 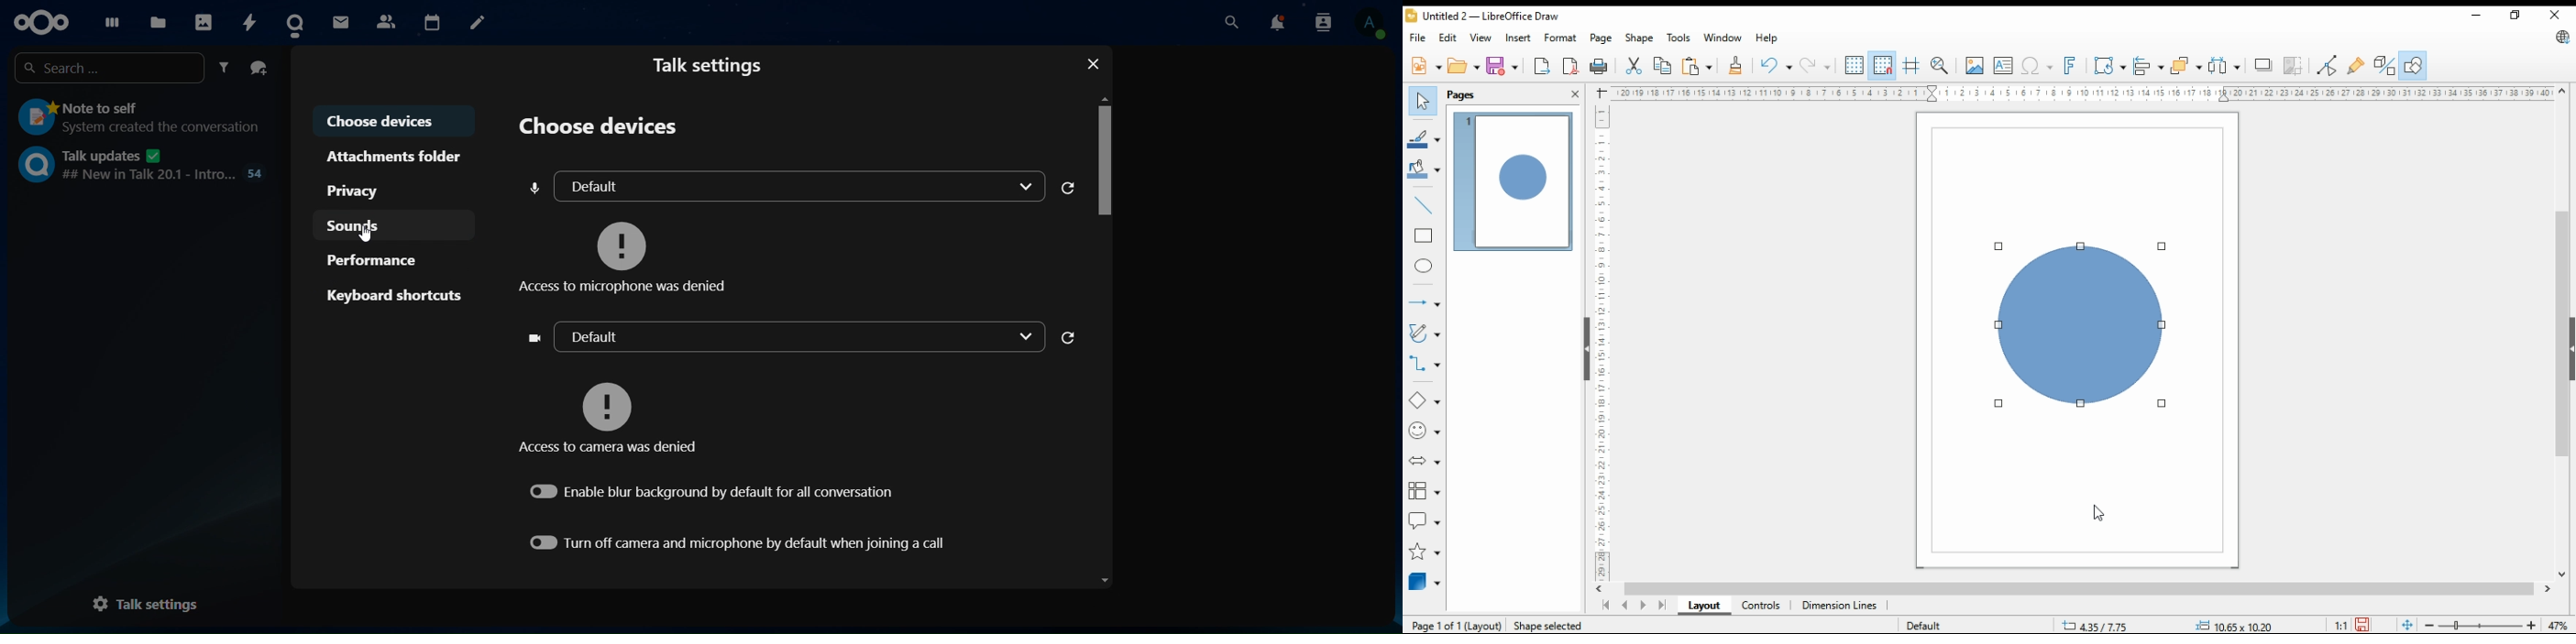 What do you see at coordinates (1602, 338) in the screenshot?
I see `Ruler` at bounding box center [1602, 338].